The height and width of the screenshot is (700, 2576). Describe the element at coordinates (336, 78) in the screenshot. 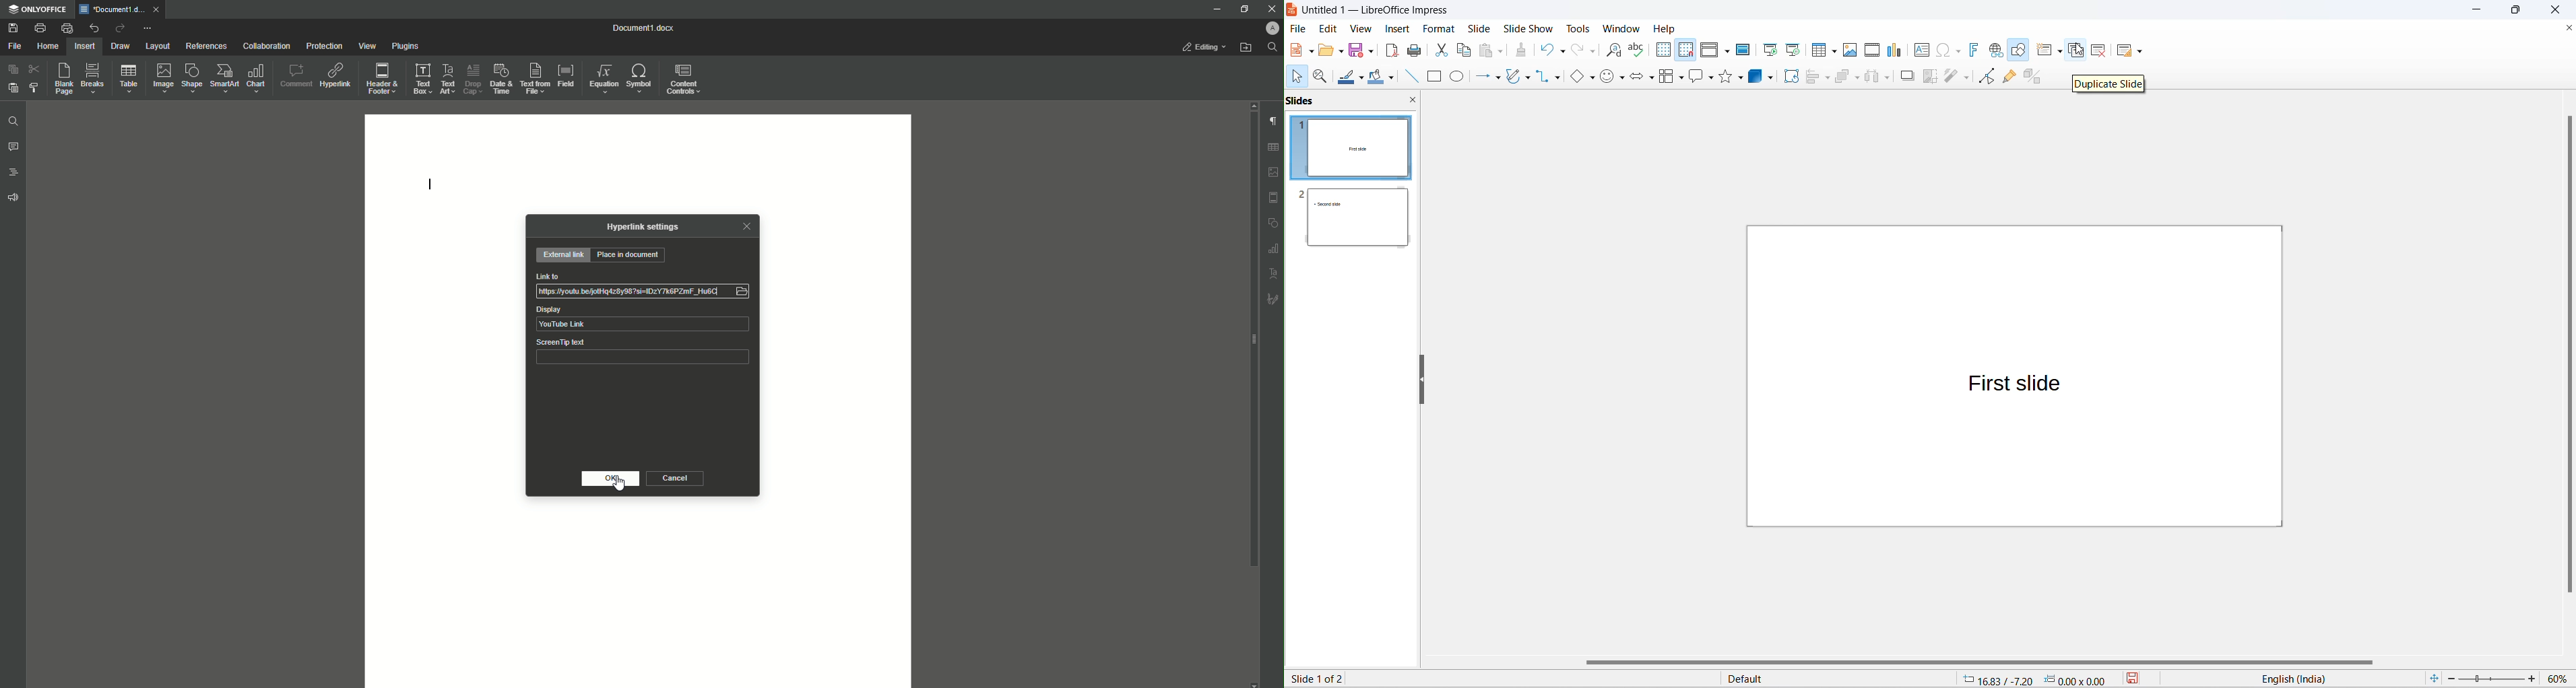

I see `Hyperlink` at that location.